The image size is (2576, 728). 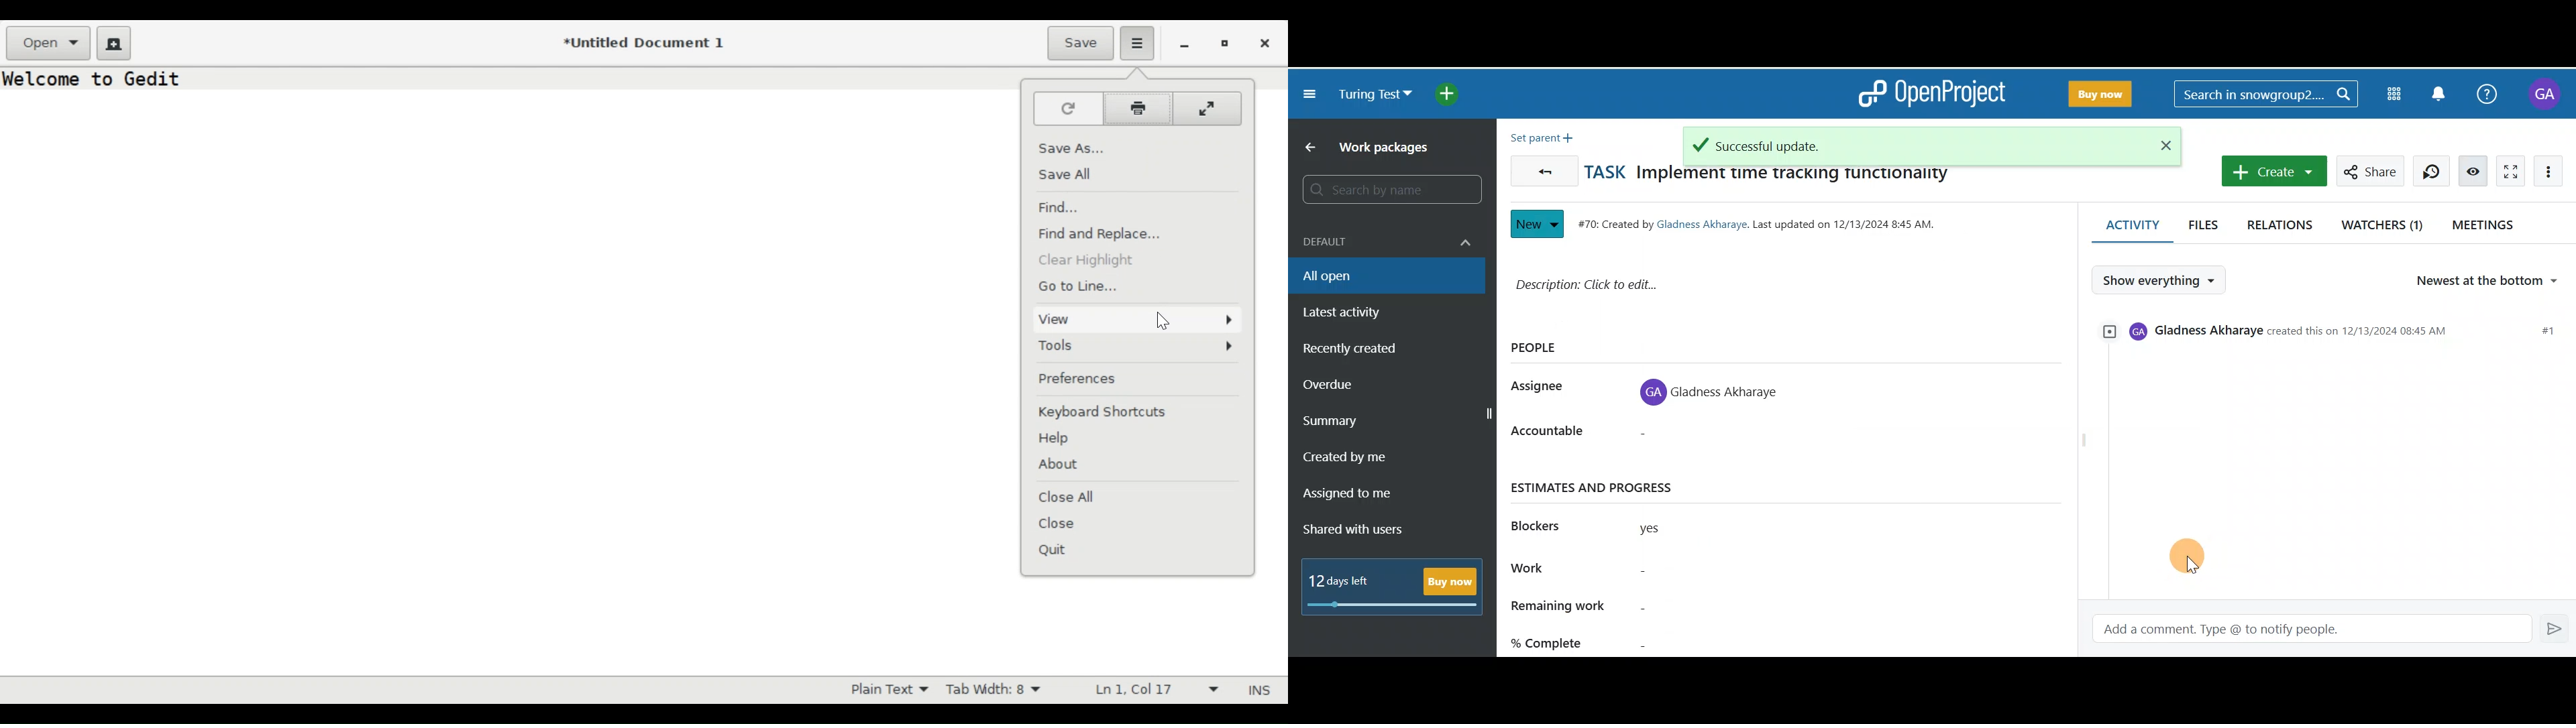 What do you see at coordinates (1544, 524) in the screenshot?
I see `Blockers` at bounding box center [1544, 524].